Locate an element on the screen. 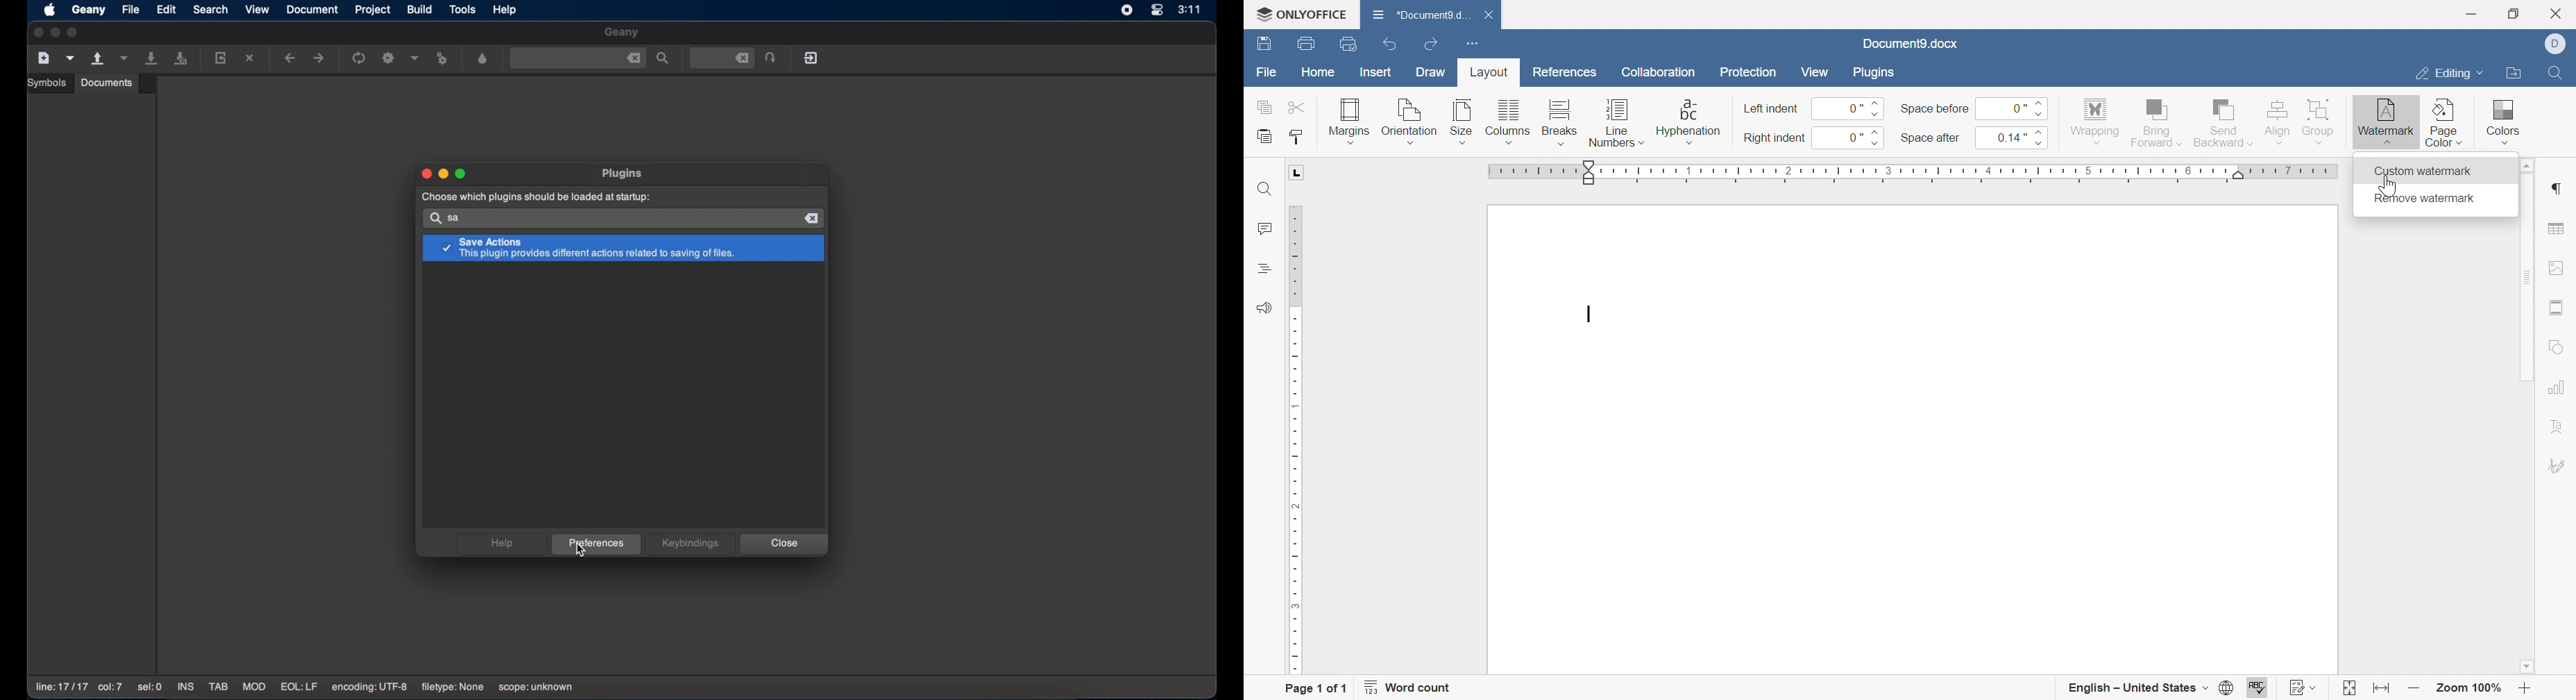 This screenshot has width=2576, height=700. cursor is located at coordinates (2387, 188).